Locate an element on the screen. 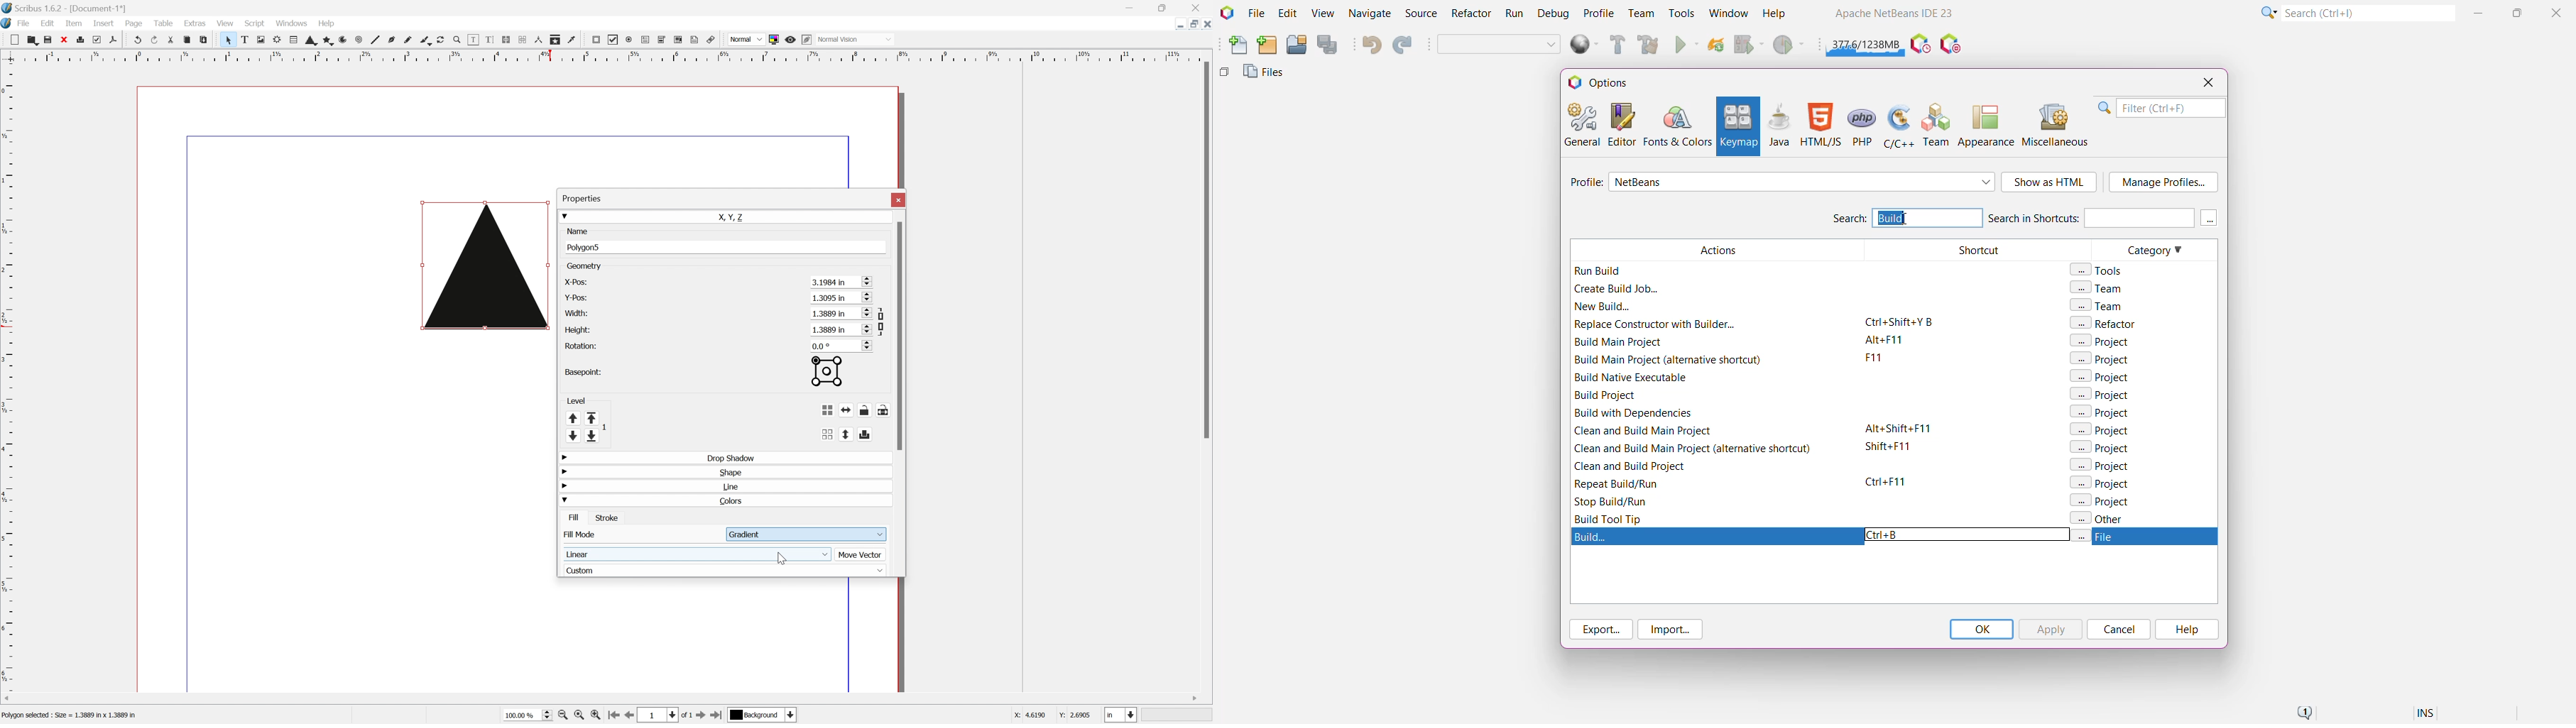 The image size is (2576, 728). Level is located at coordinates (576, 398).